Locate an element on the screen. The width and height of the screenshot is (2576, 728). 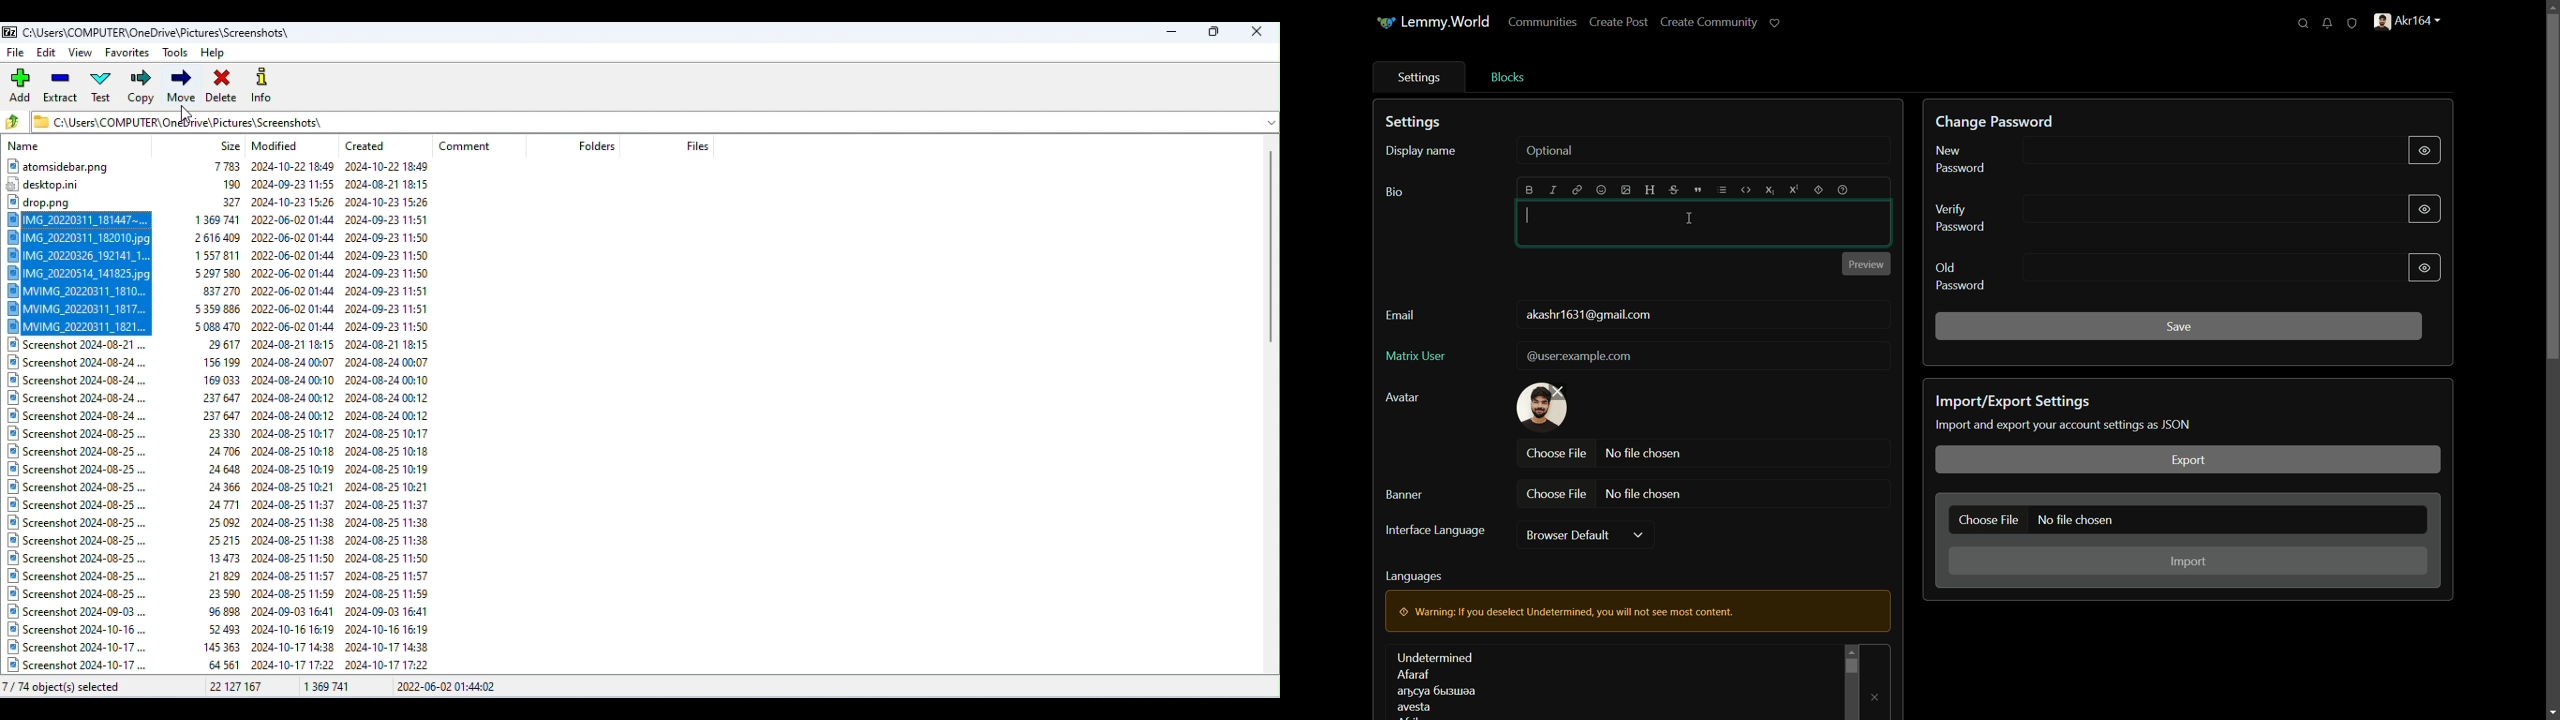
Files is located at coordinates (227, 183).